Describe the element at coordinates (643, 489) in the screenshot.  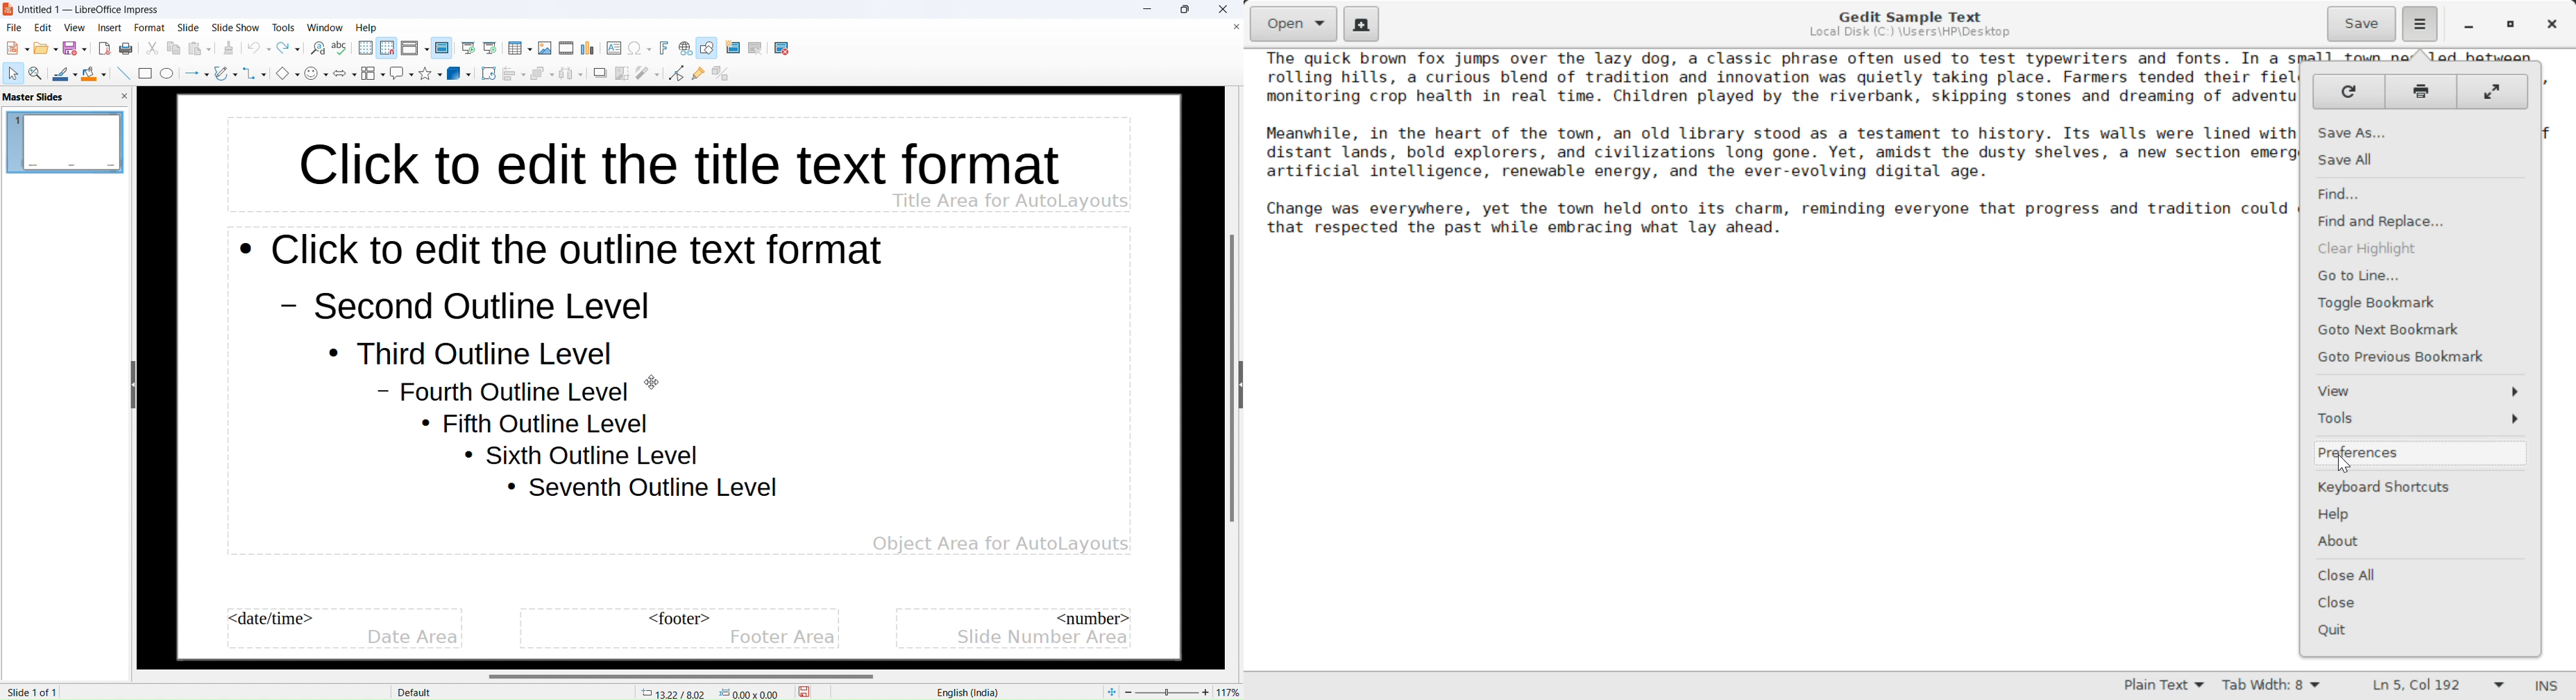
I see `Seventh outline level` at that location.